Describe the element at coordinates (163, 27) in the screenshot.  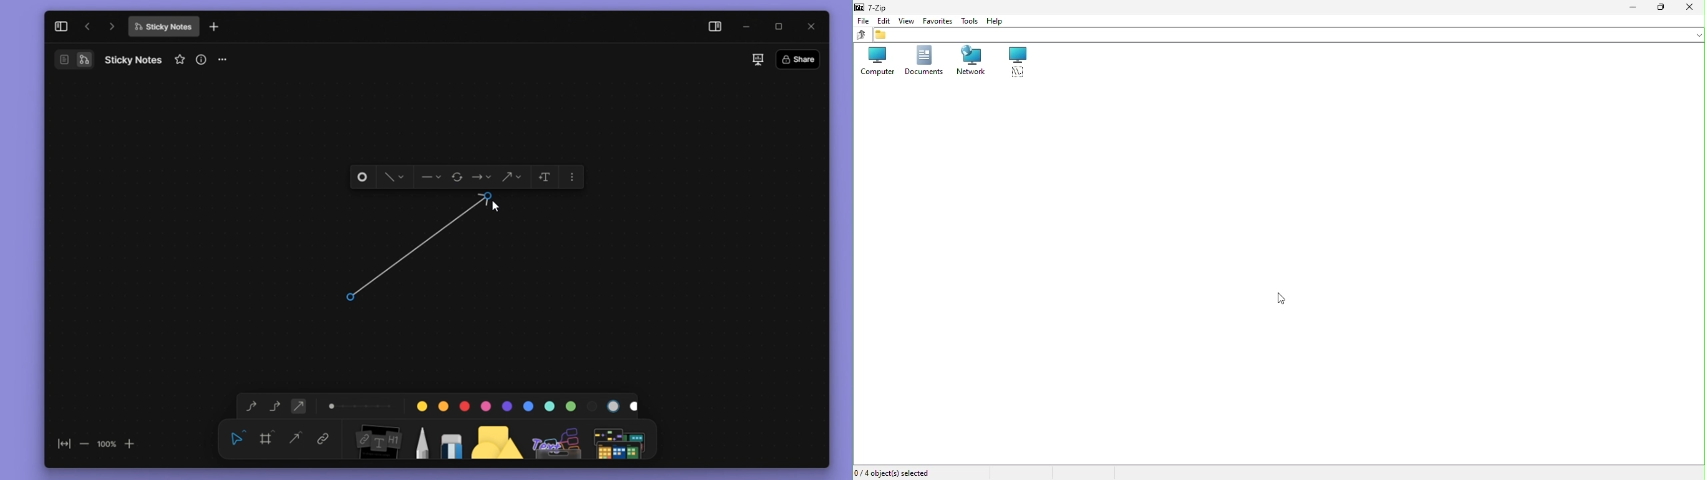
I see `file name` at that location.